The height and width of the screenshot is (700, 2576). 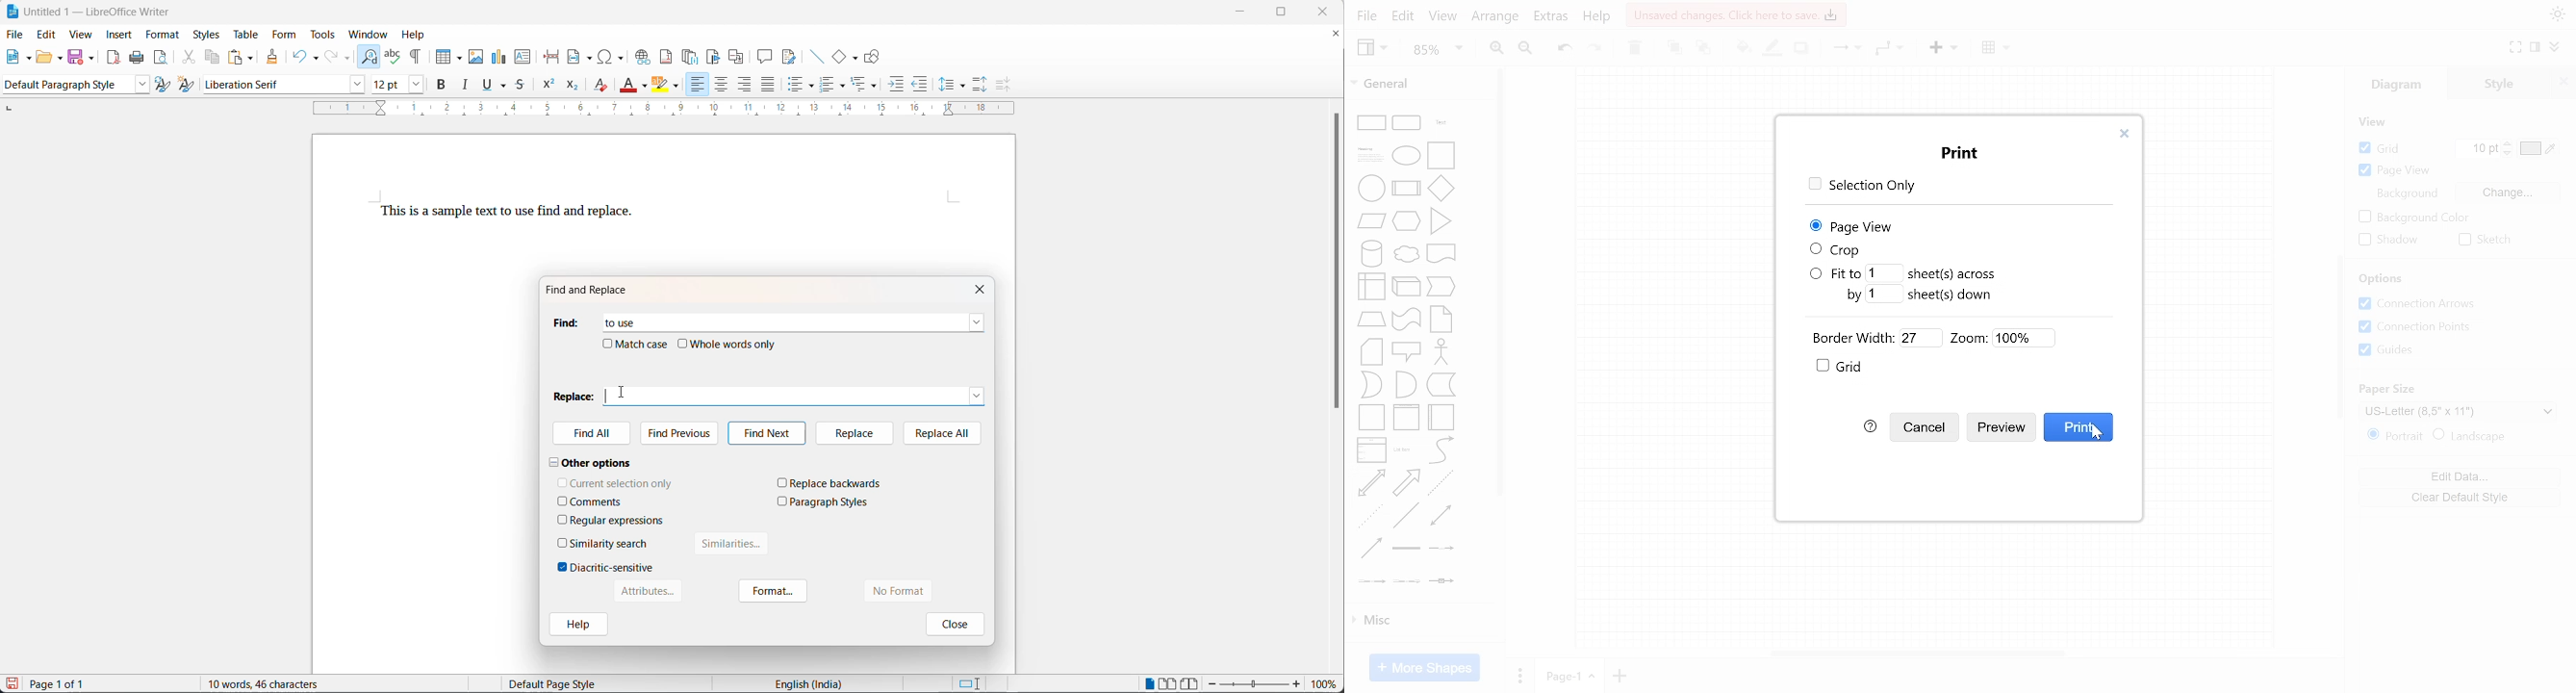 What do you see at coordinates (1441, 581) in the screenshot?
I see `Connector with Symbol` at bounding box center [1441, 581].